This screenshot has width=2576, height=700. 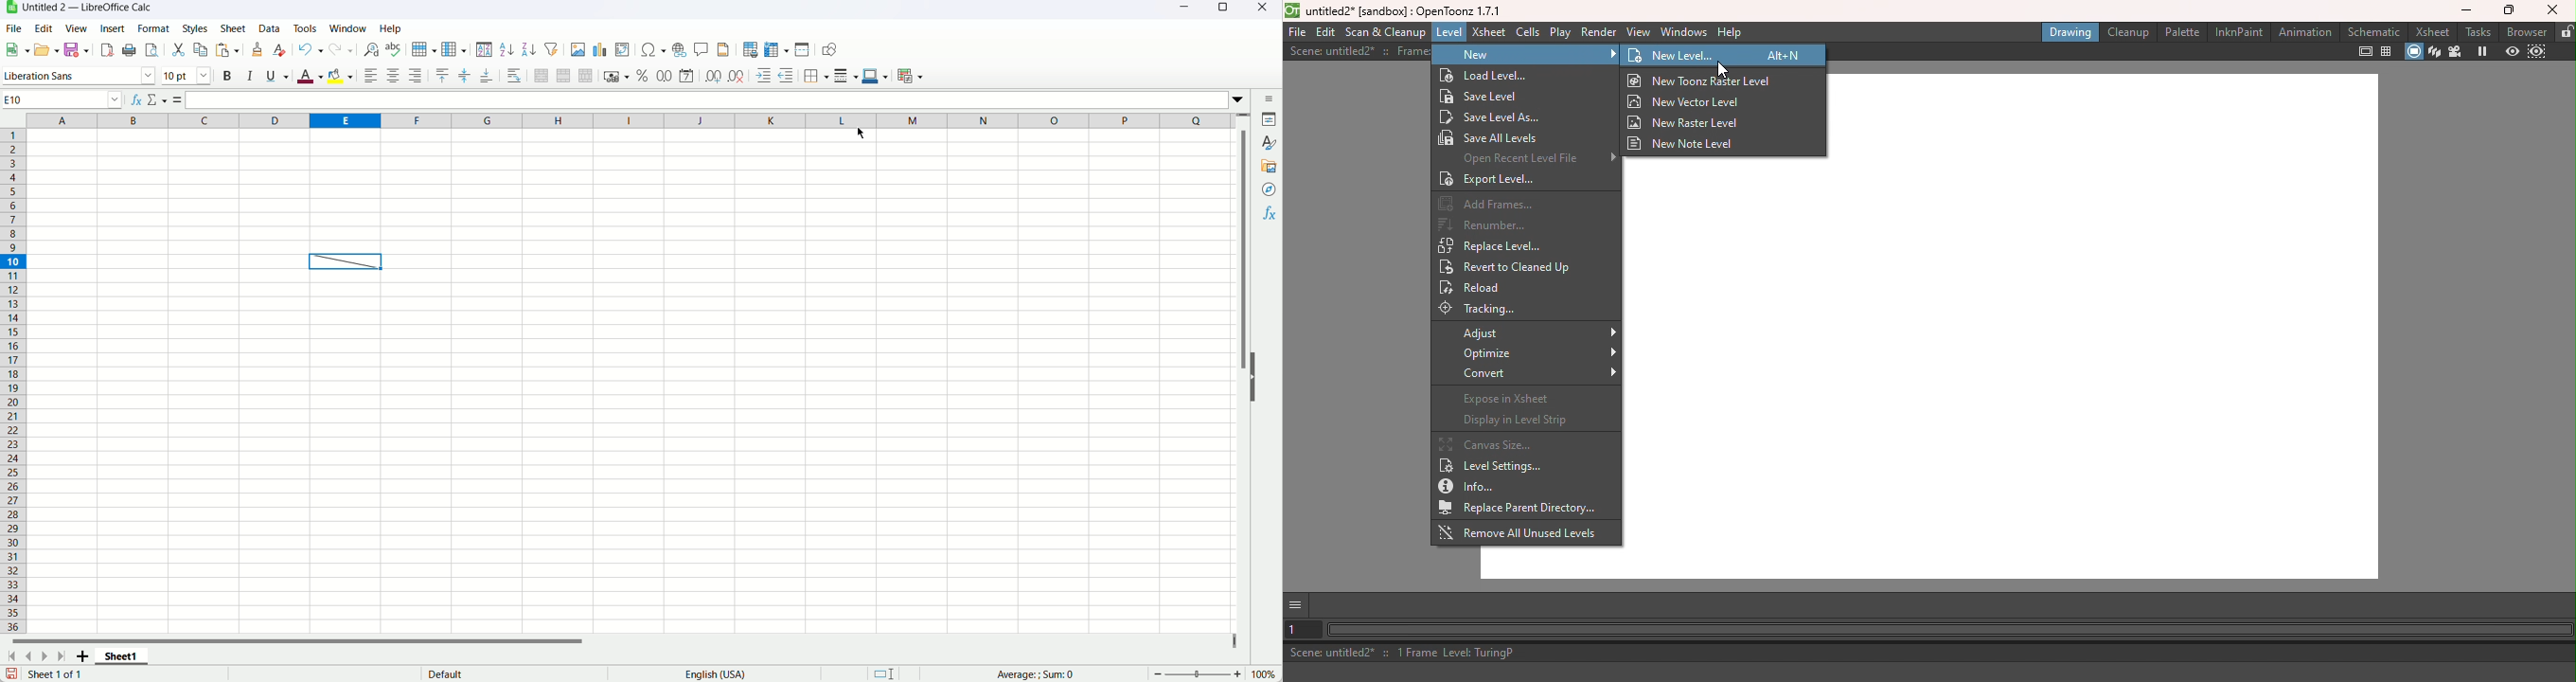 What do you see at coordinates (1537, 375) in the screenshot?
I see `Convert` at bounding box center [1537, 375].